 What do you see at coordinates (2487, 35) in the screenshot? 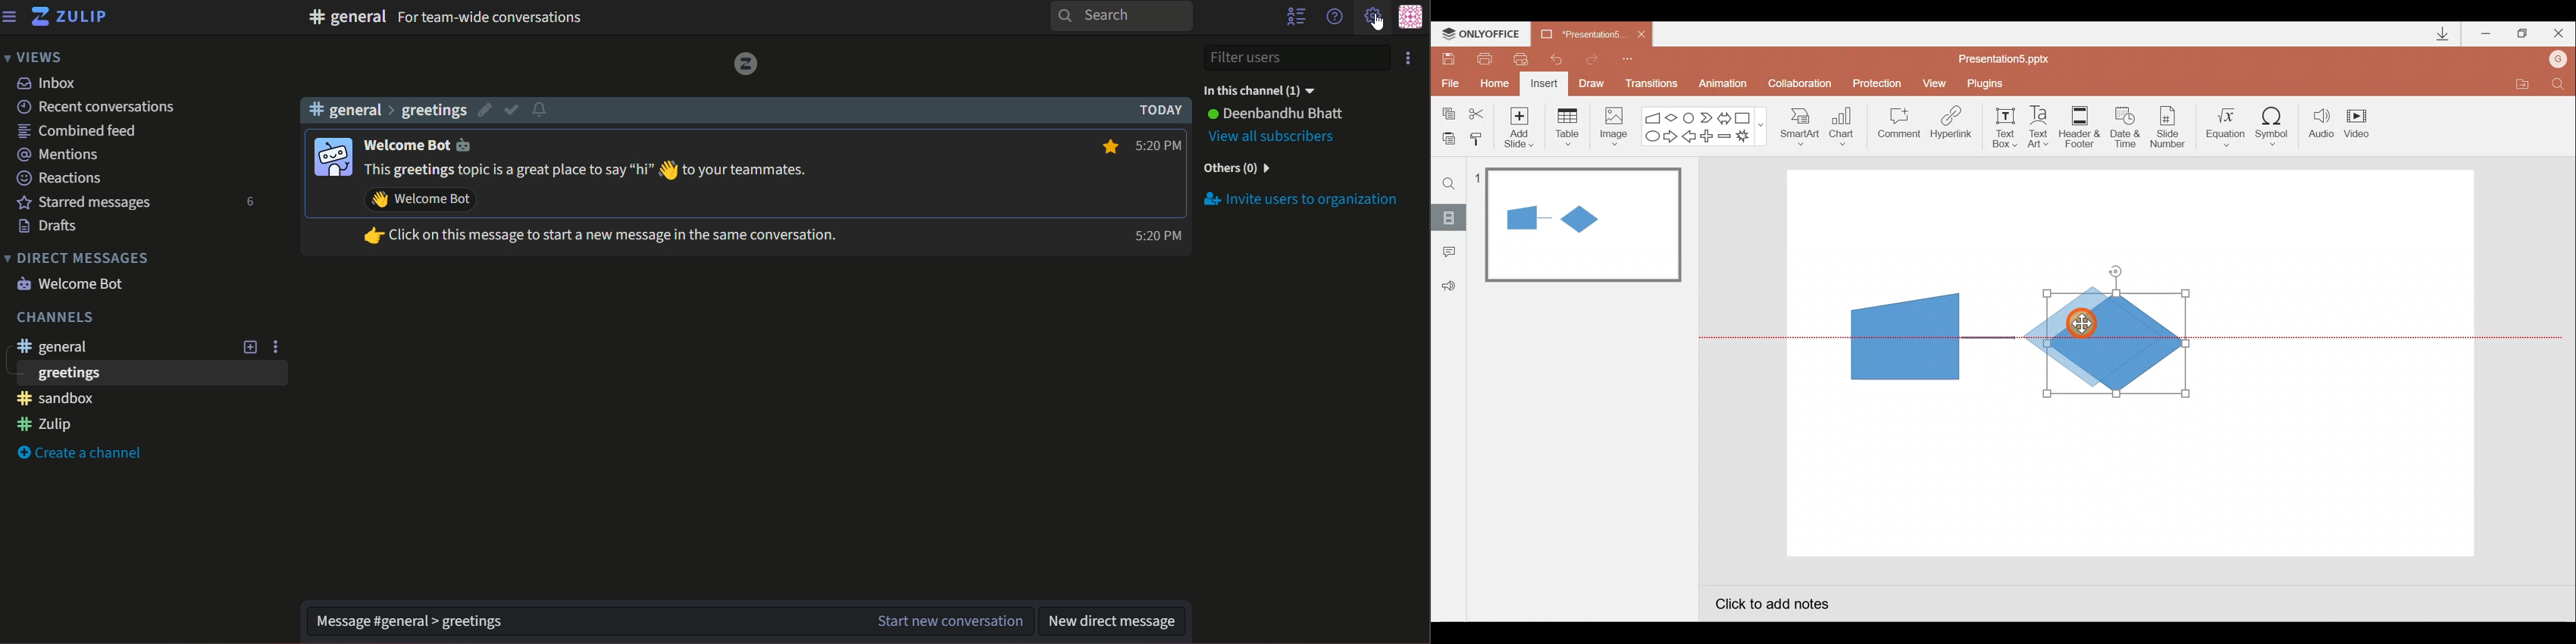
I see `Minimize` at bounding box center [2487, 35].